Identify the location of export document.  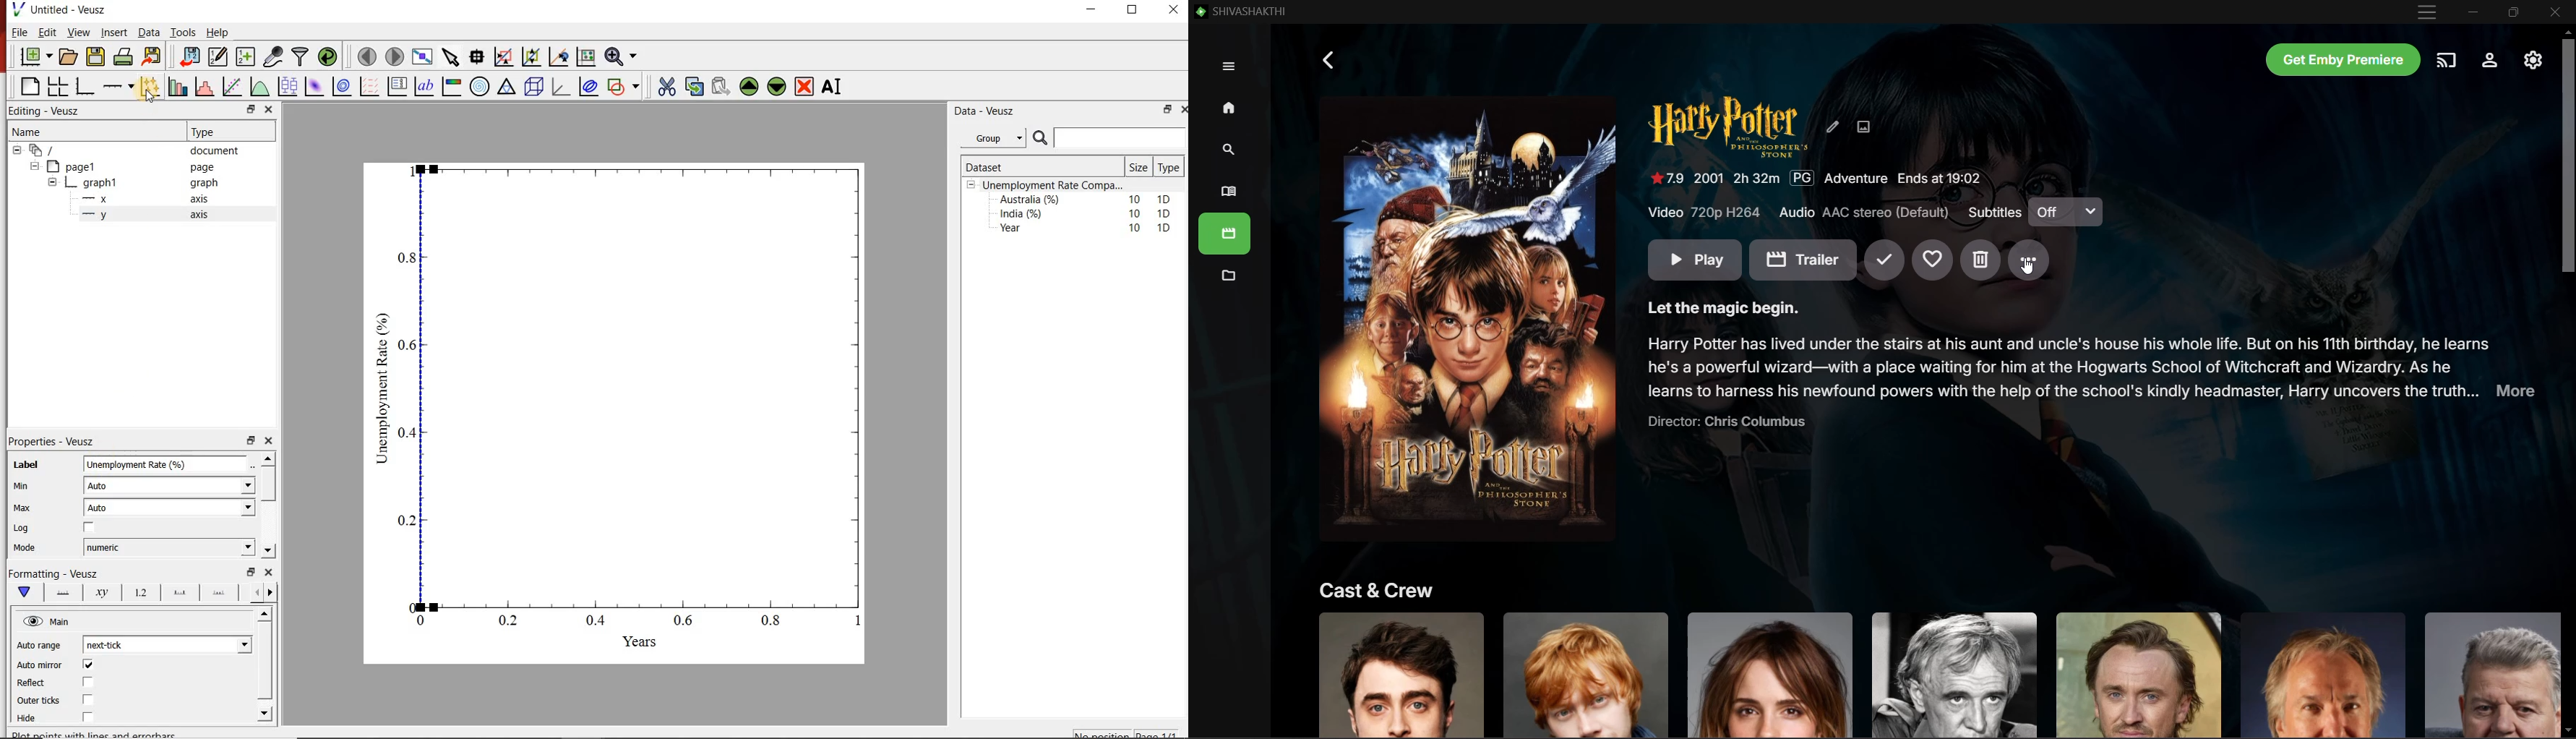
(154, 55).